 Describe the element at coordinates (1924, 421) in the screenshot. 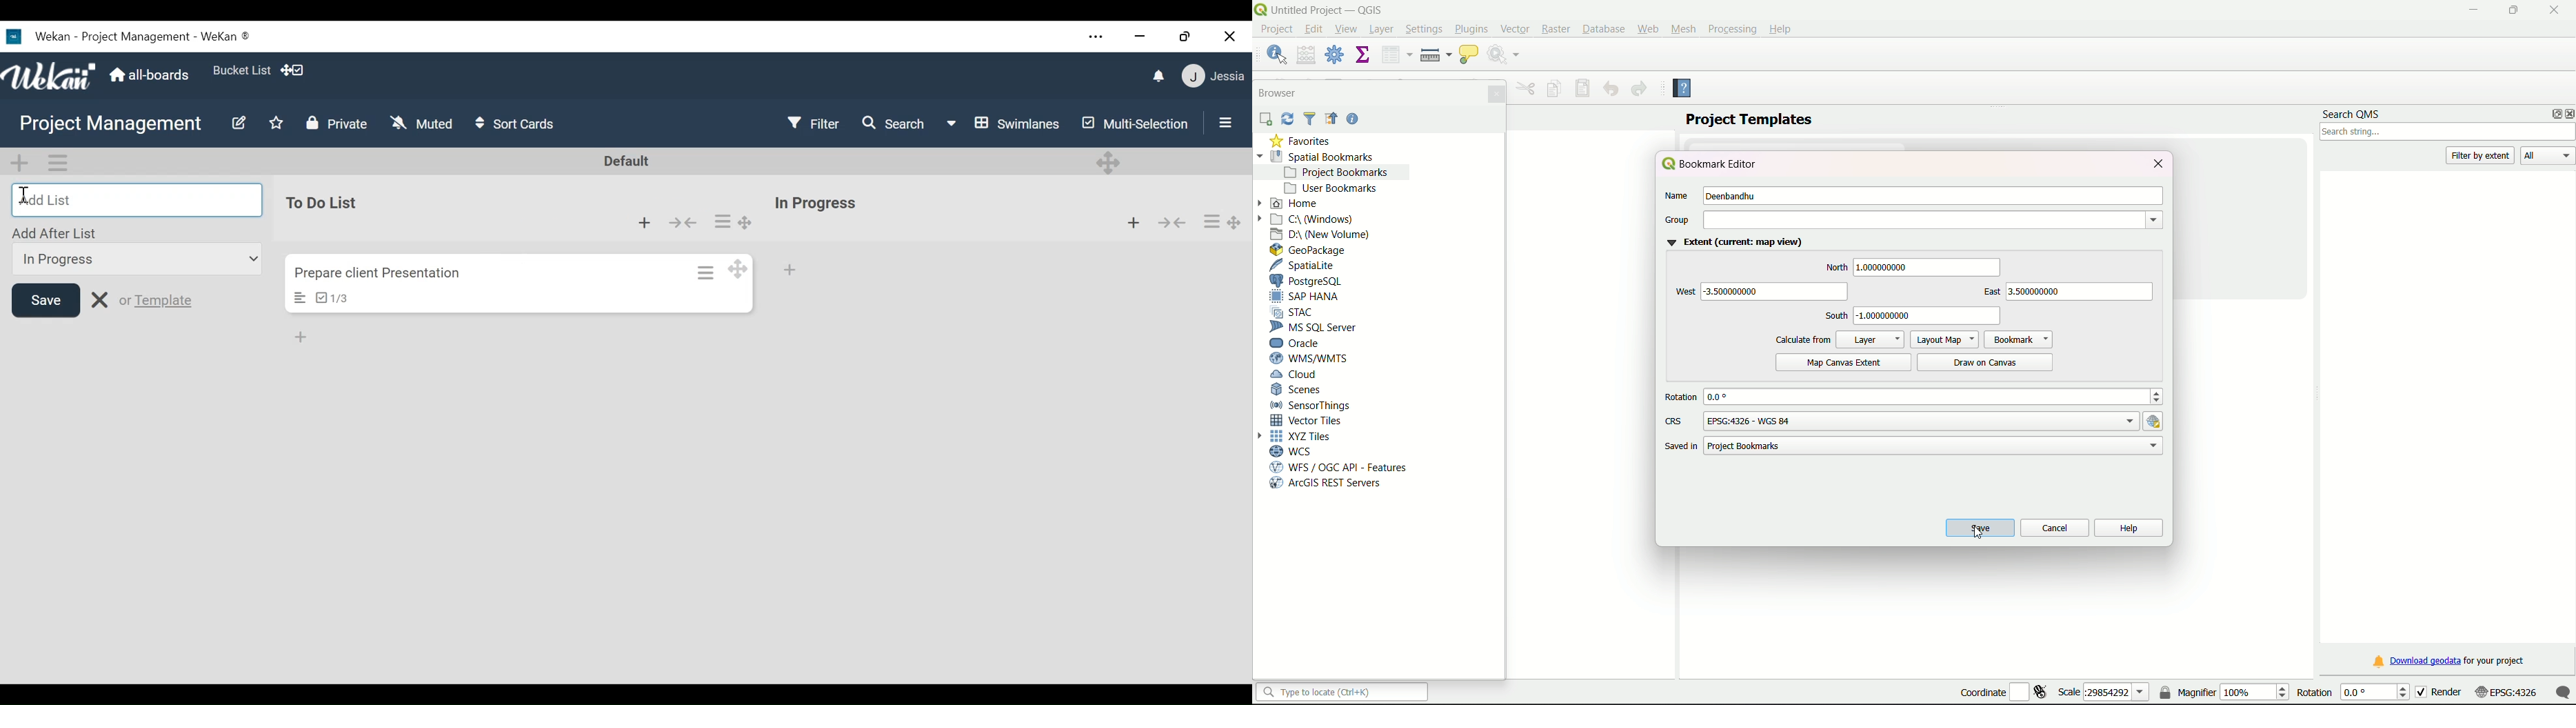

I see `options` at that location.